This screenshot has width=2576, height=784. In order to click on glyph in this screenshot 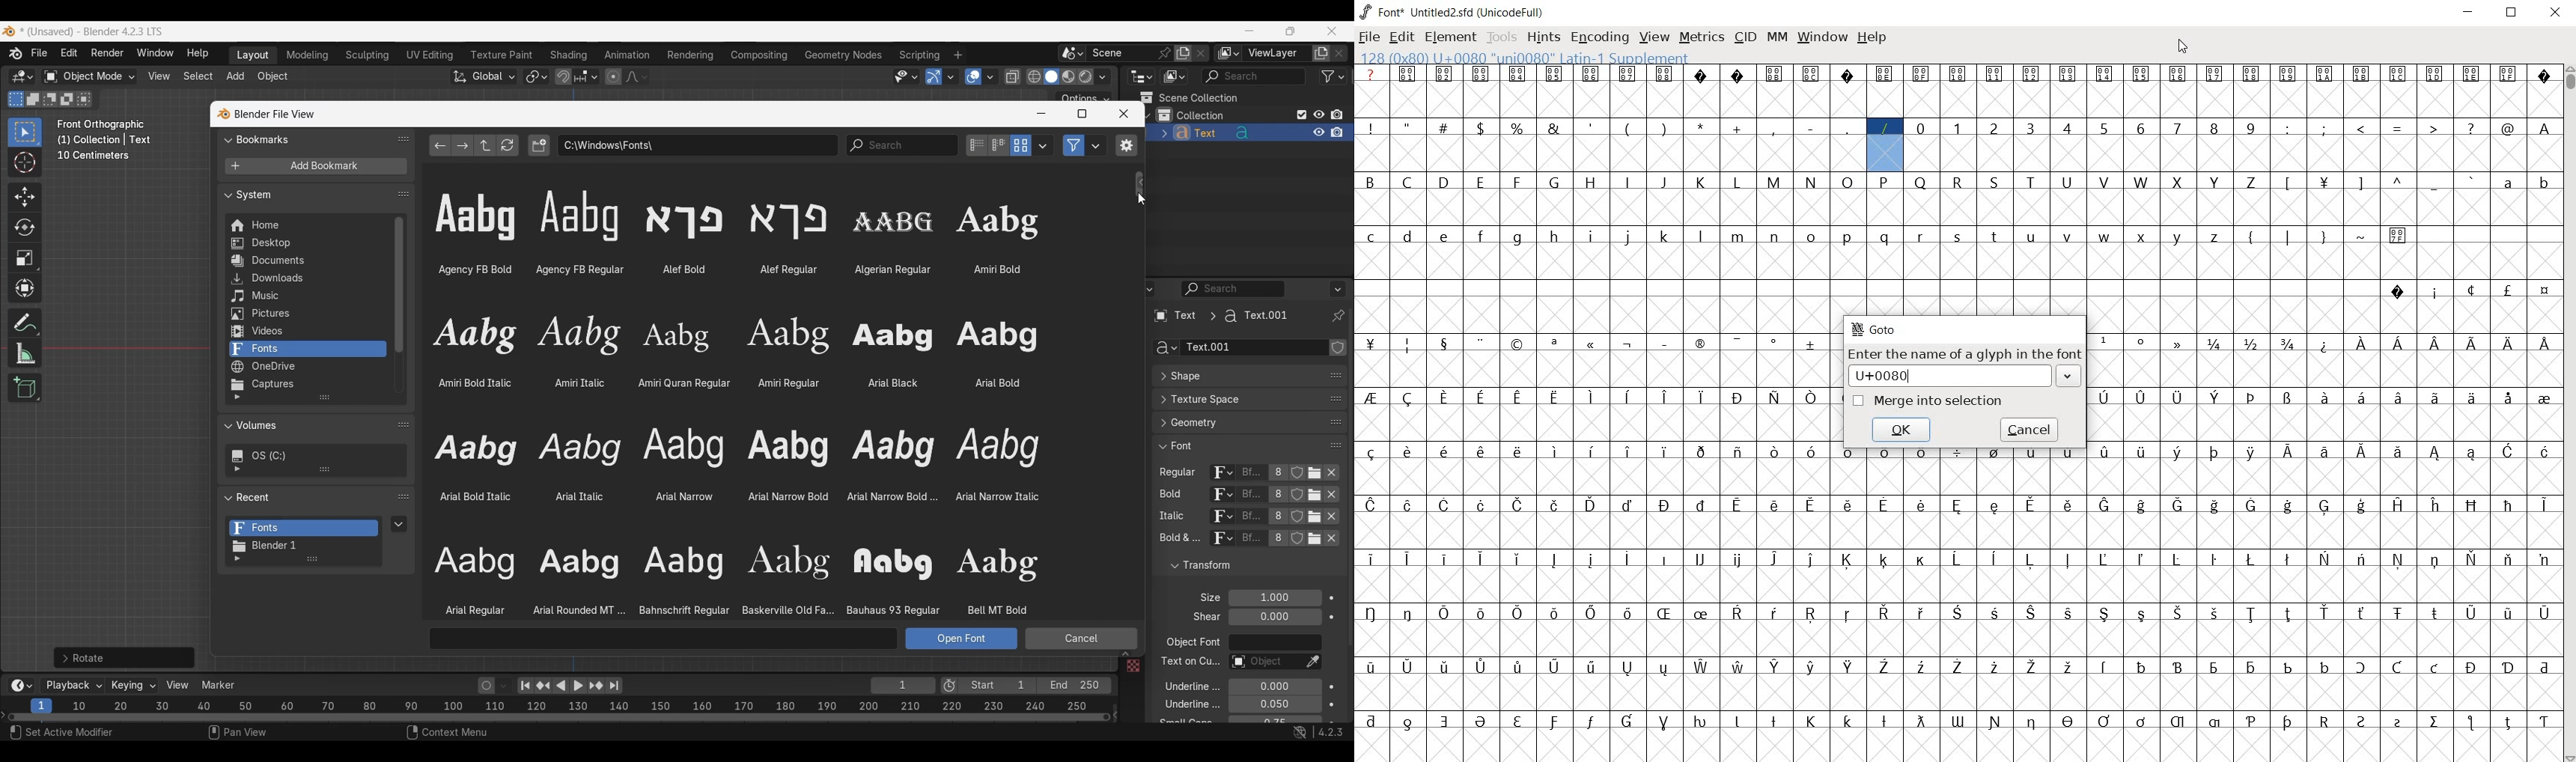, I will do `click(1920, 613)`.